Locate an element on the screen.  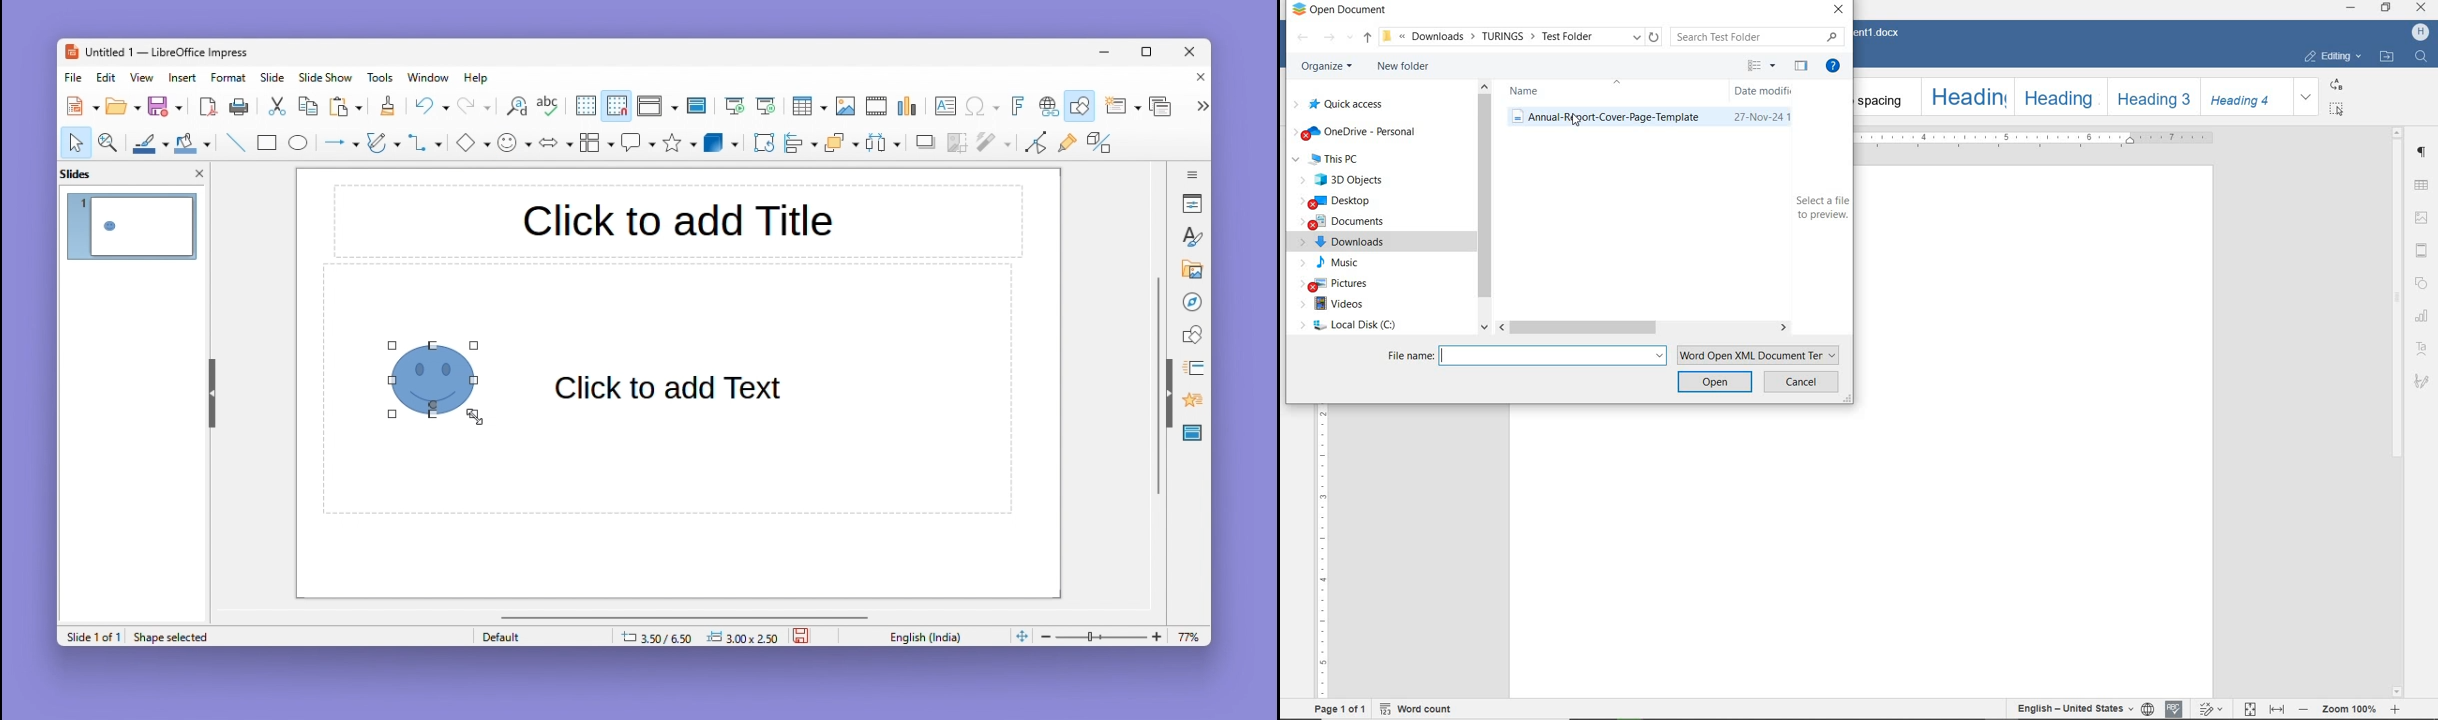
text art is located at coordinates (2422, 350).